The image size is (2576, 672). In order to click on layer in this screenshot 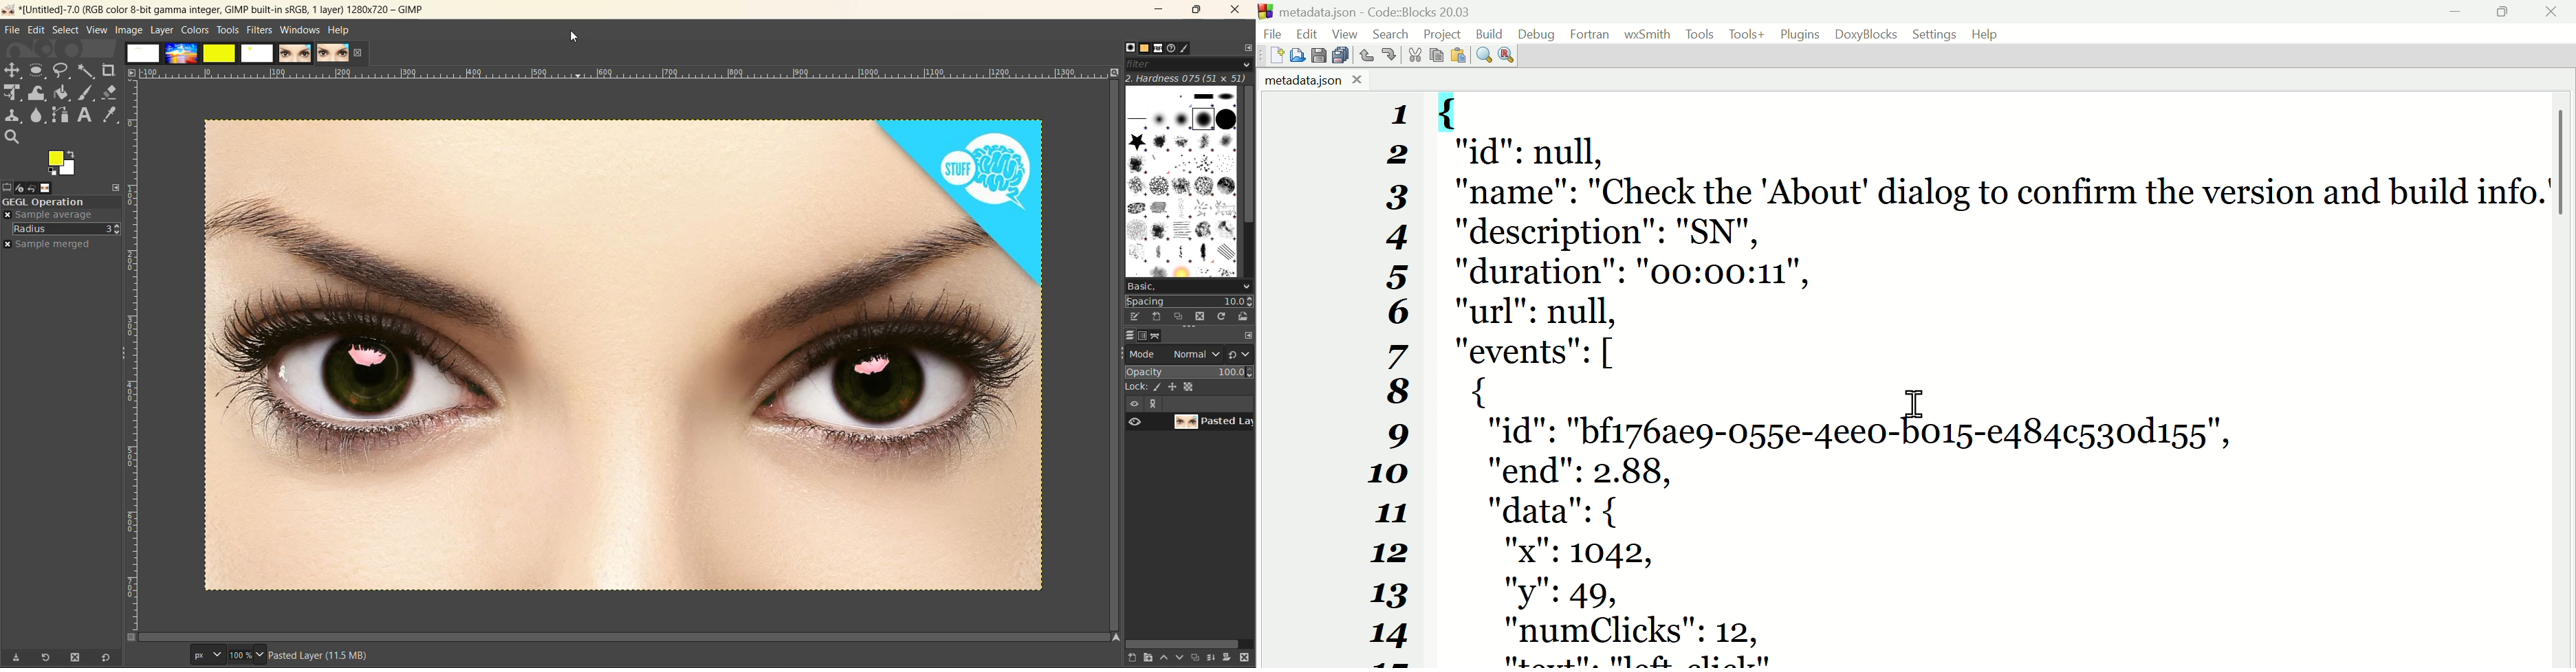, I will do `click(161, 31)`.